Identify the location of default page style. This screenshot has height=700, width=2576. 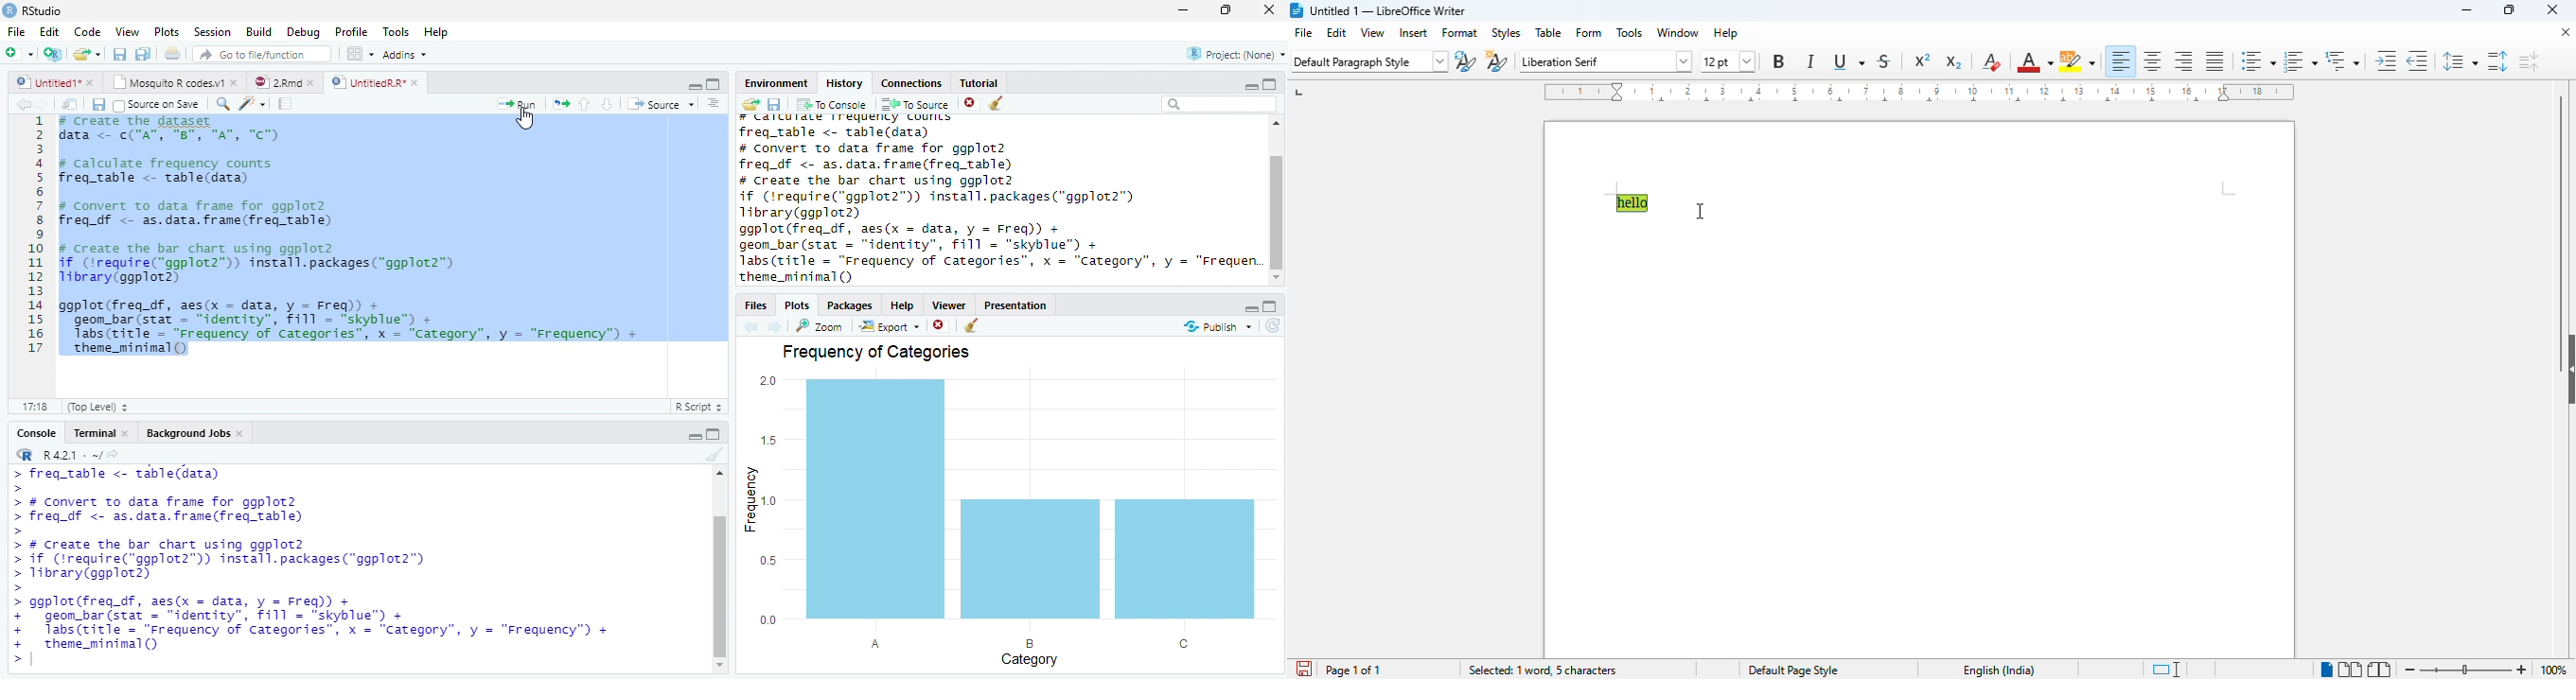
(1788, 671).